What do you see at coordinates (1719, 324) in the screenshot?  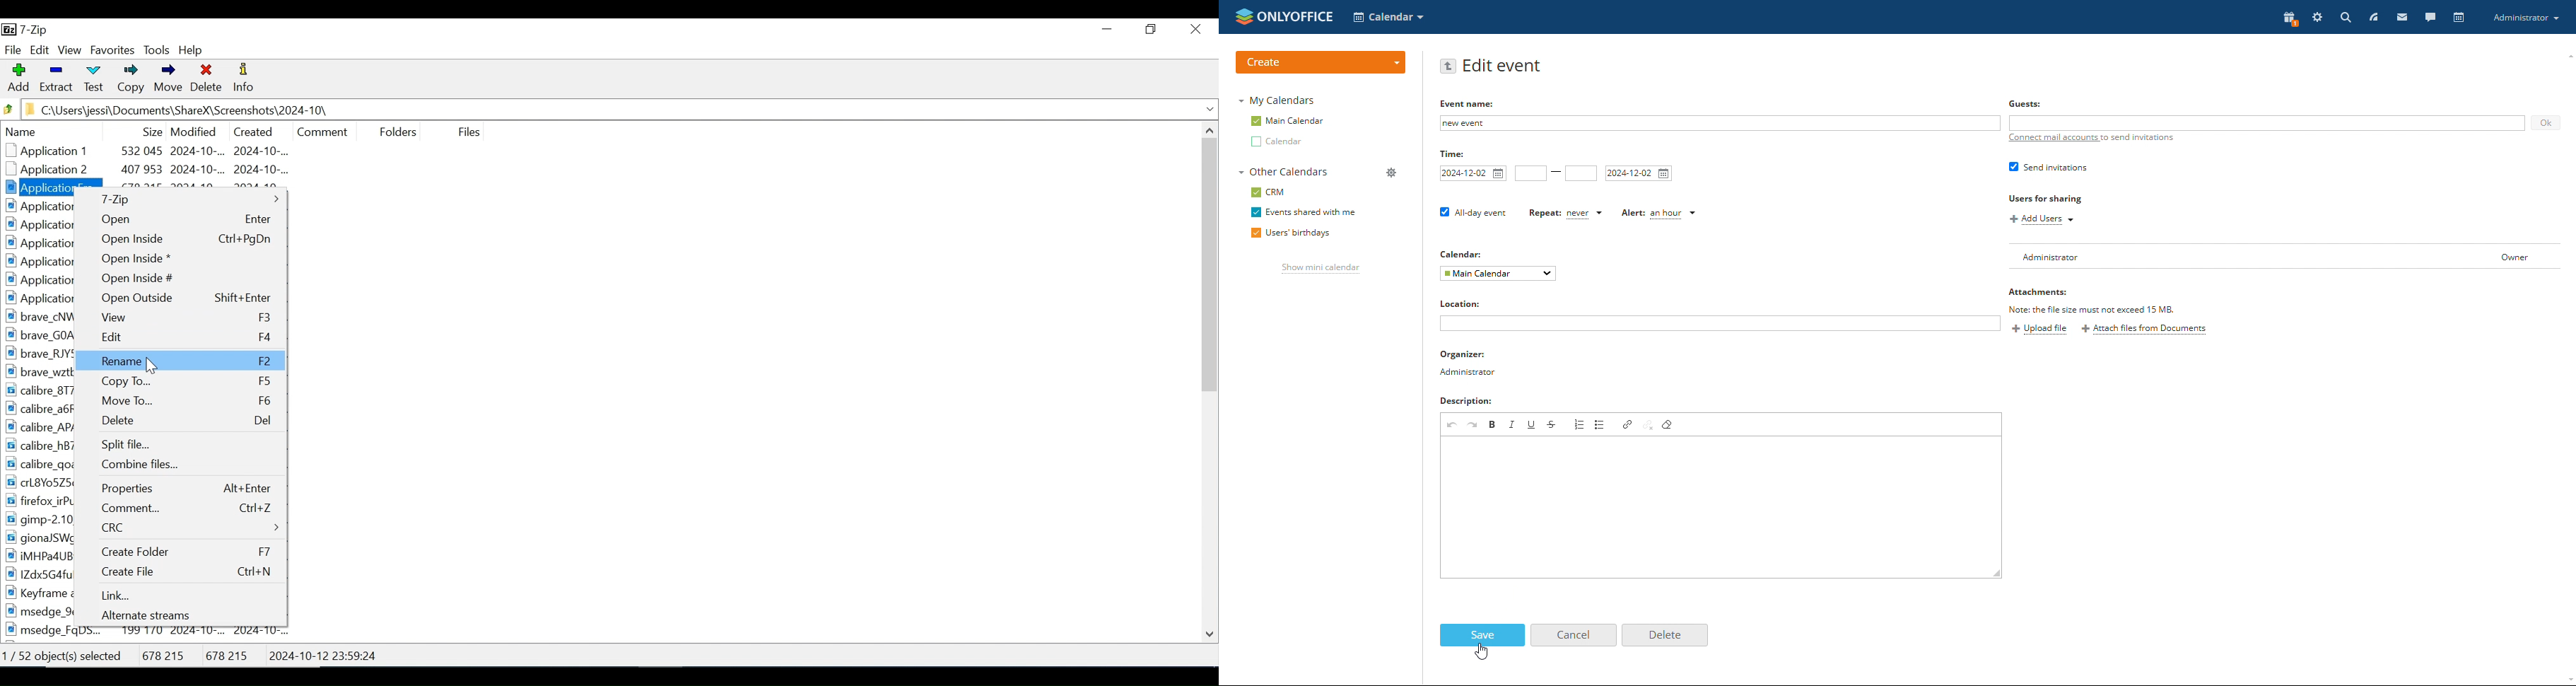 I see `add location` at bounding box center [1719, 324].